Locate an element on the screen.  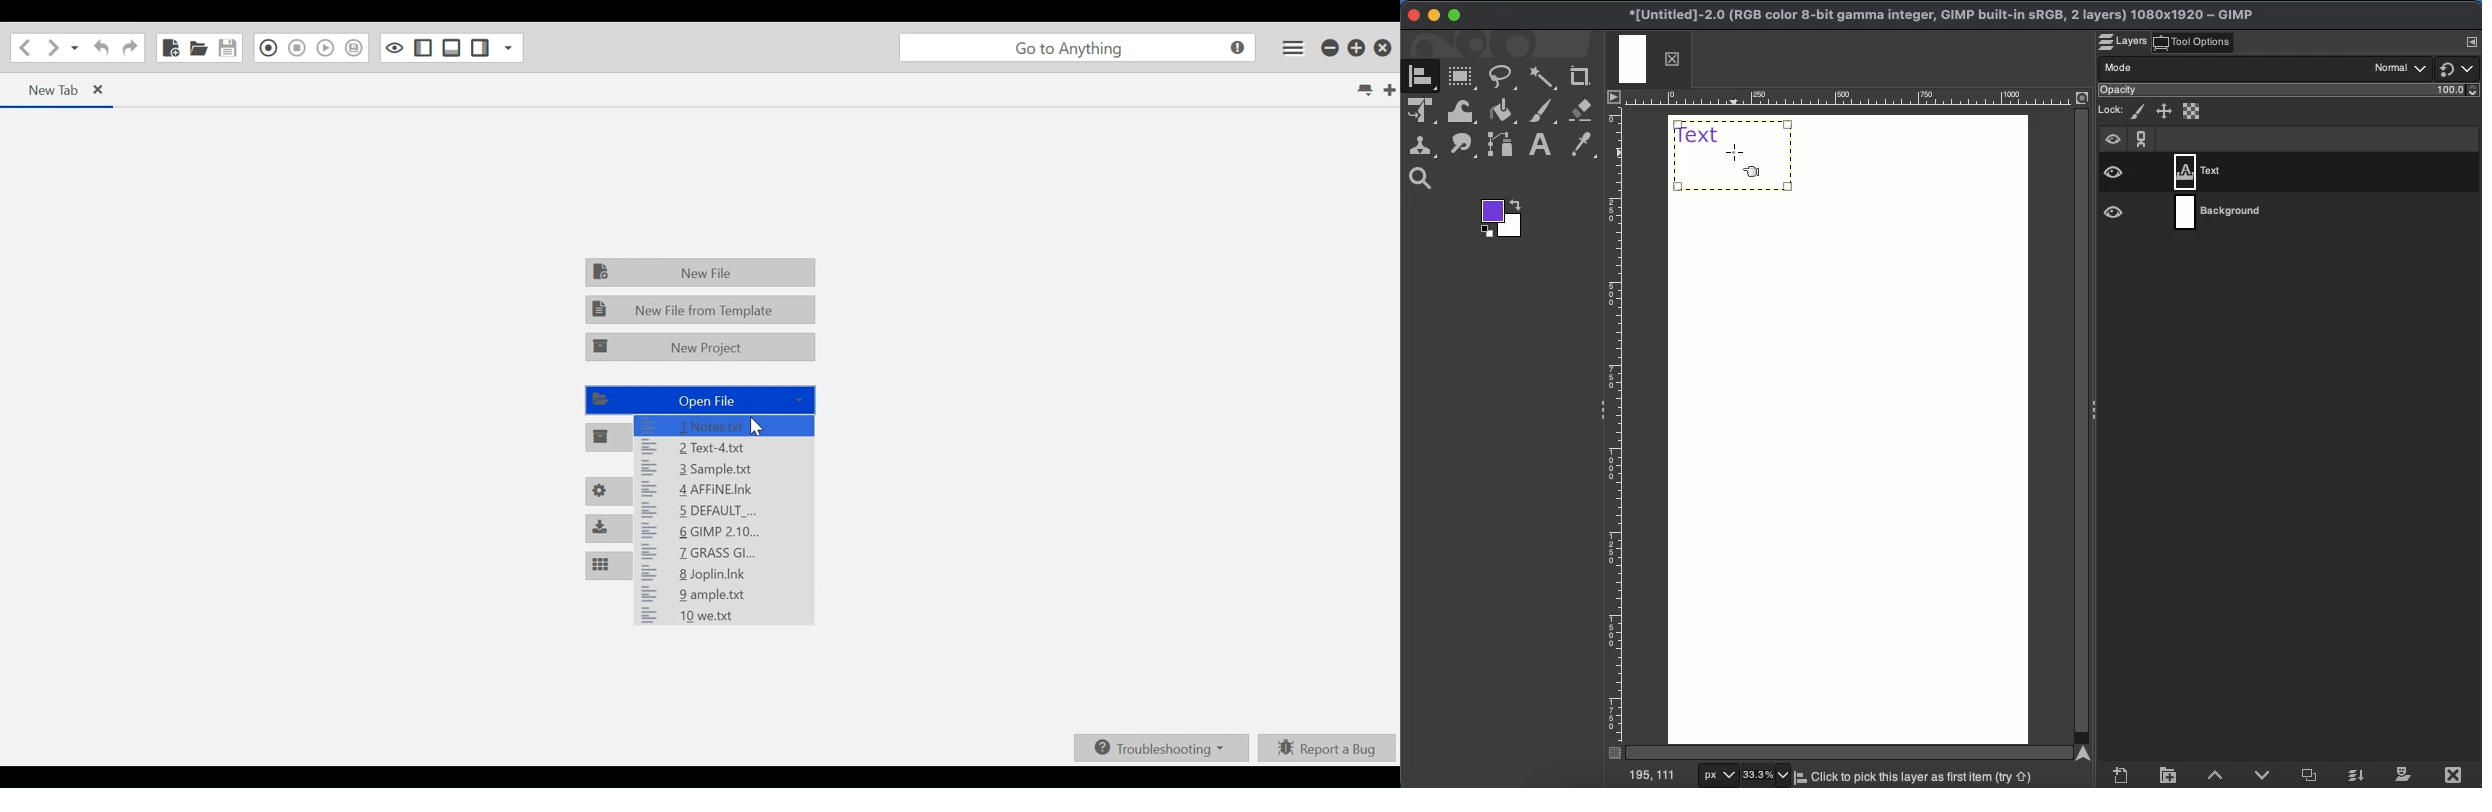
Warp transformation is located at coordinates (1461, 111).